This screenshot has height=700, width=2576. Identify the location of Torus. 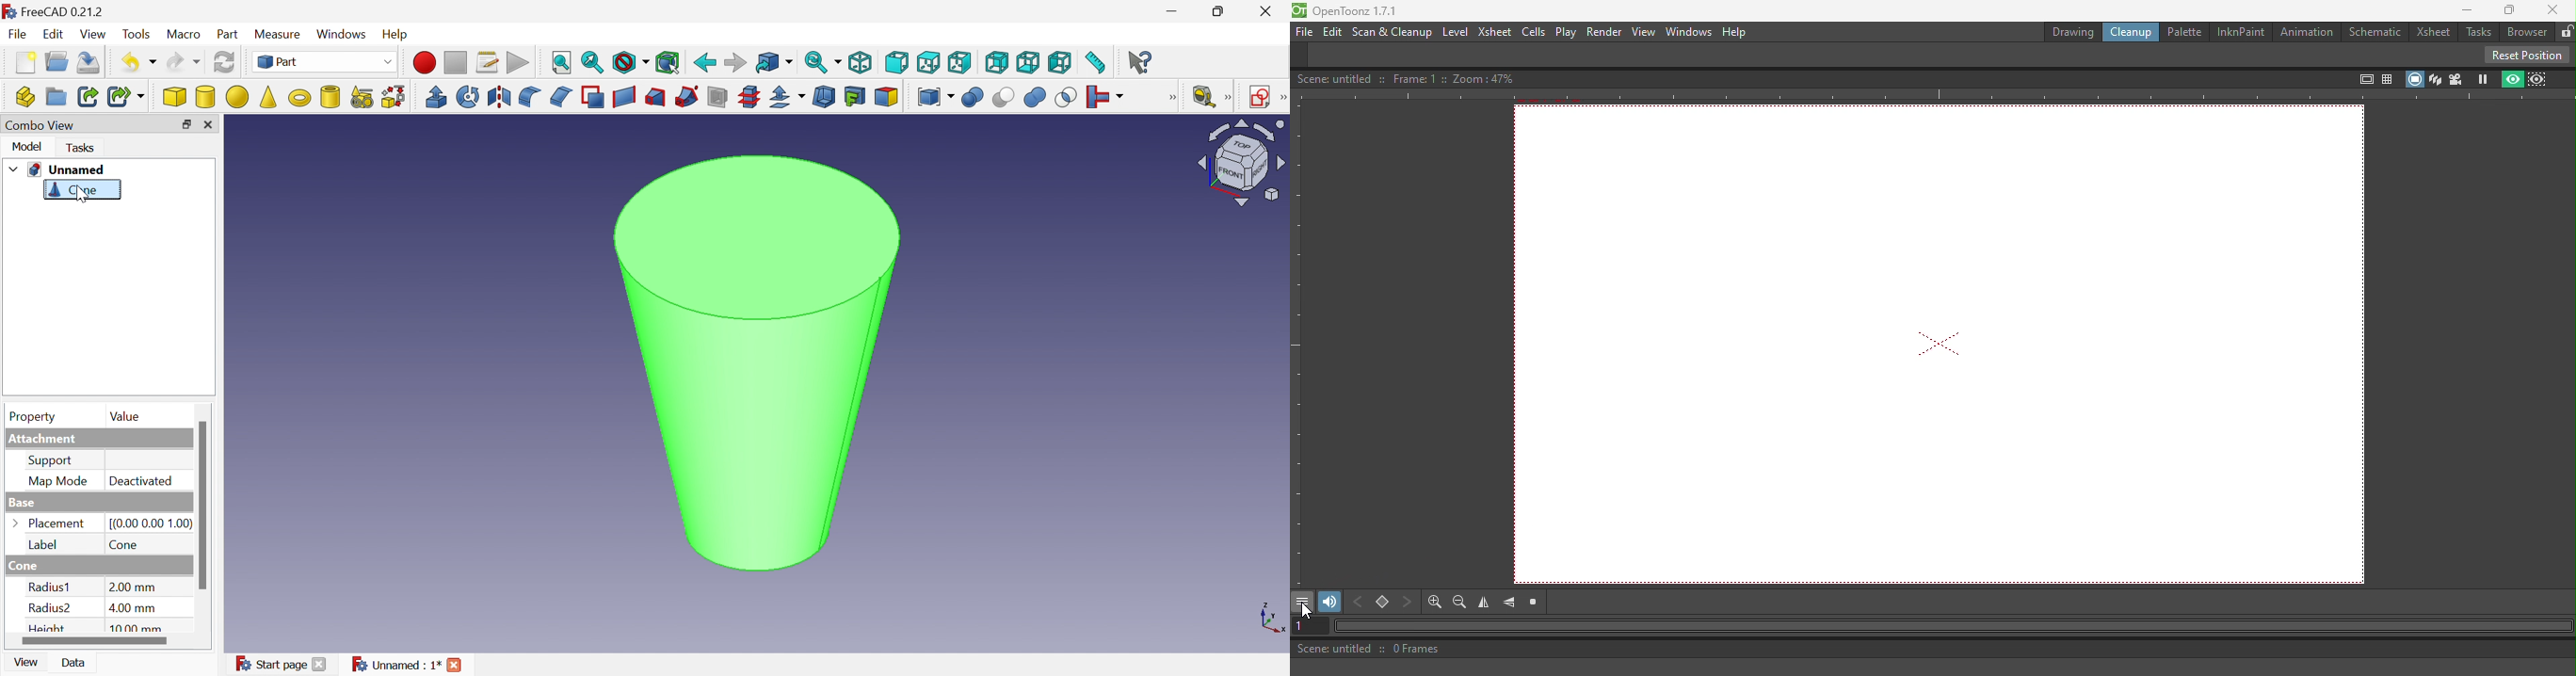
(298, 97).